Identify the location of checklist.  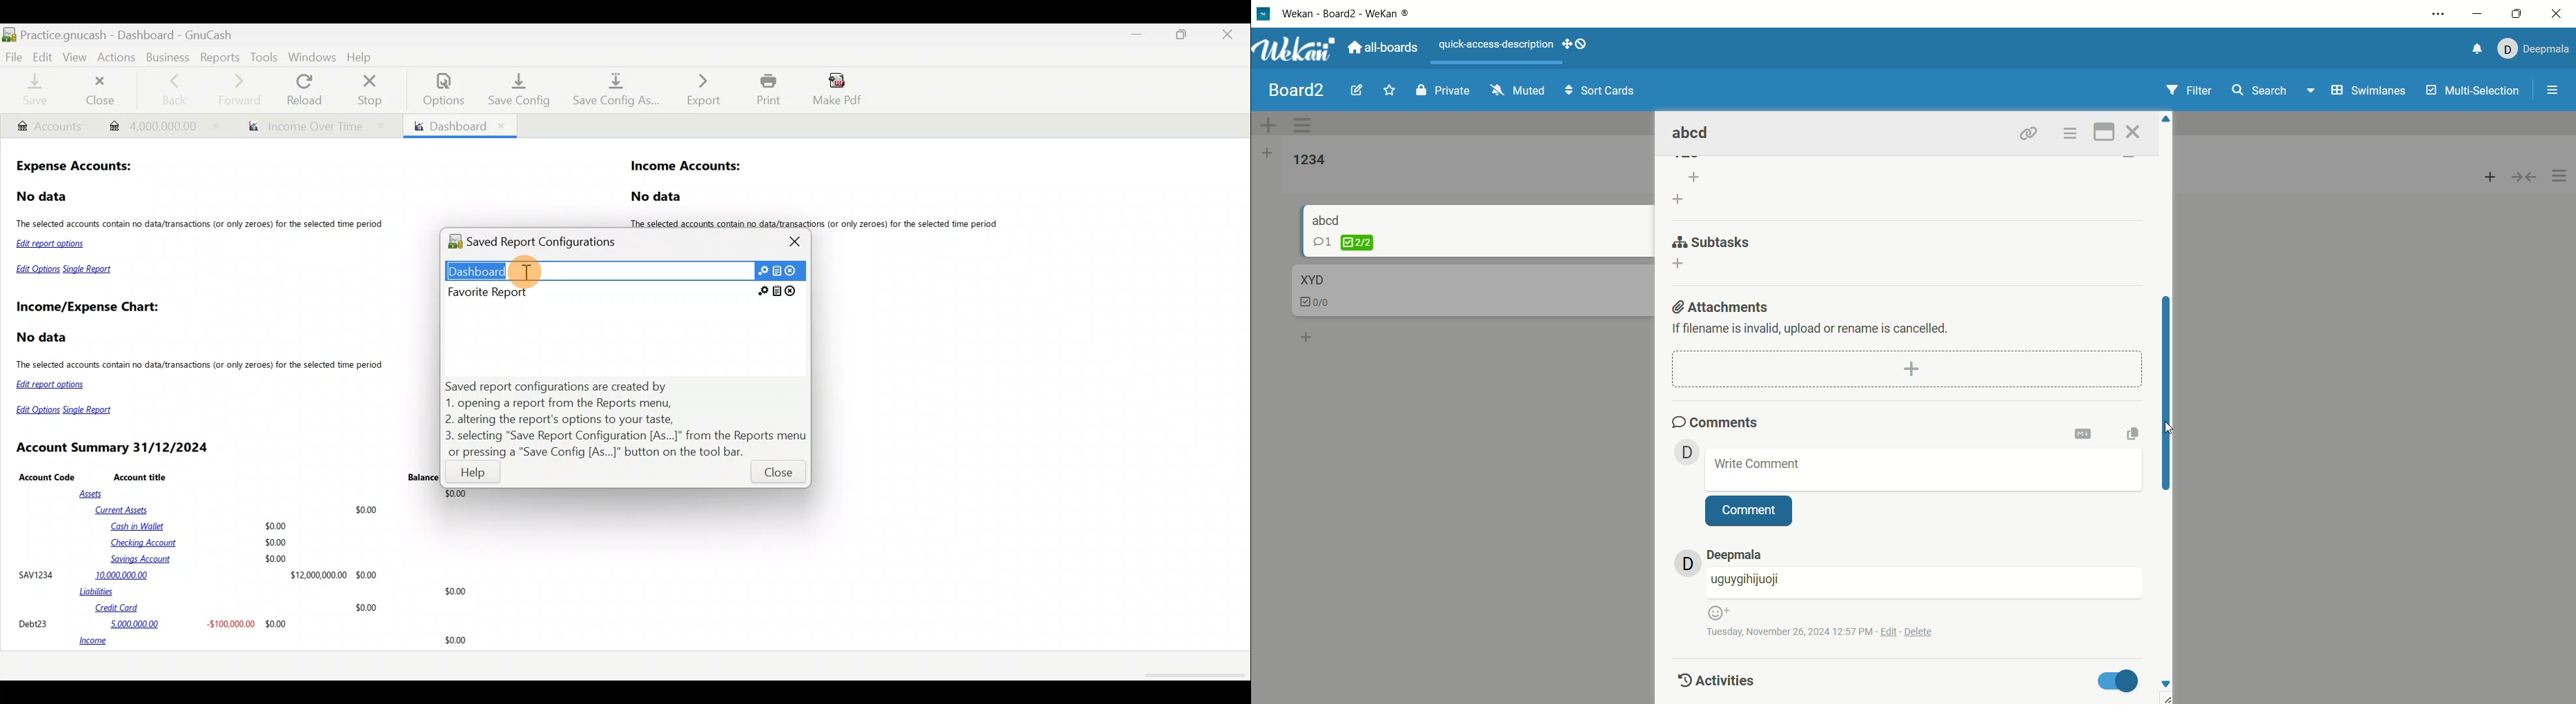
(1344, 242).